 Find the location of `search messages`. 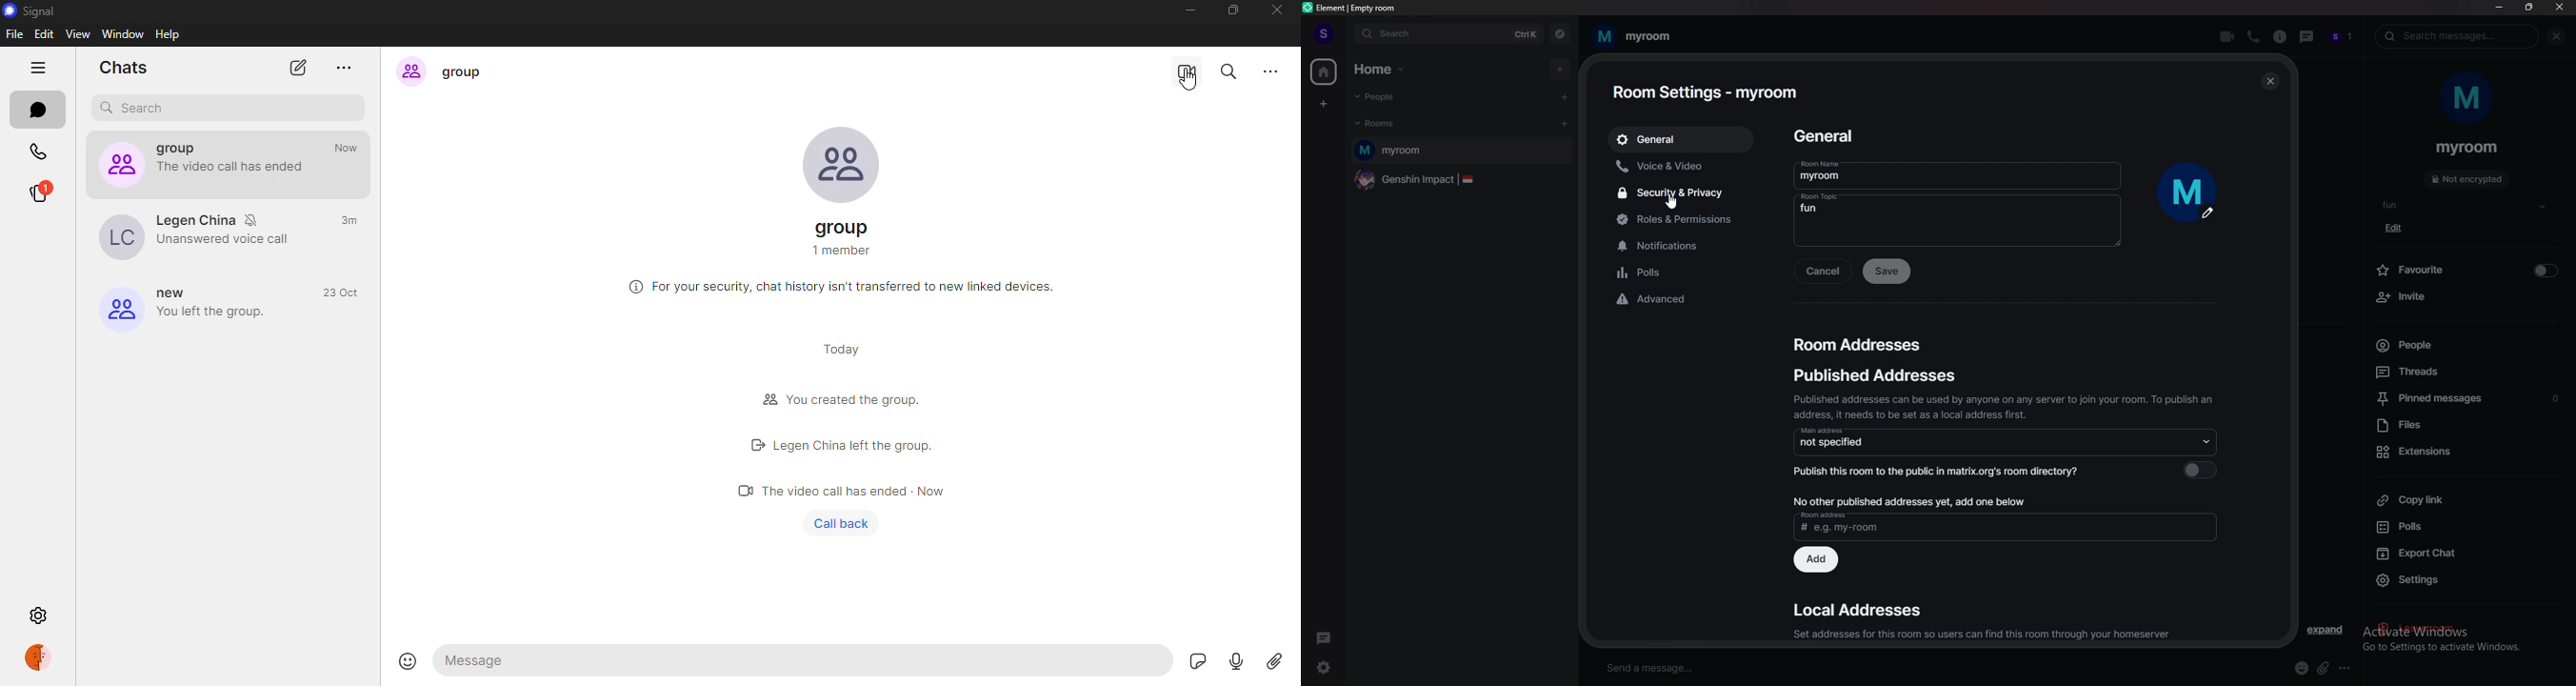

search messages is located at coordinates (2461, 35).